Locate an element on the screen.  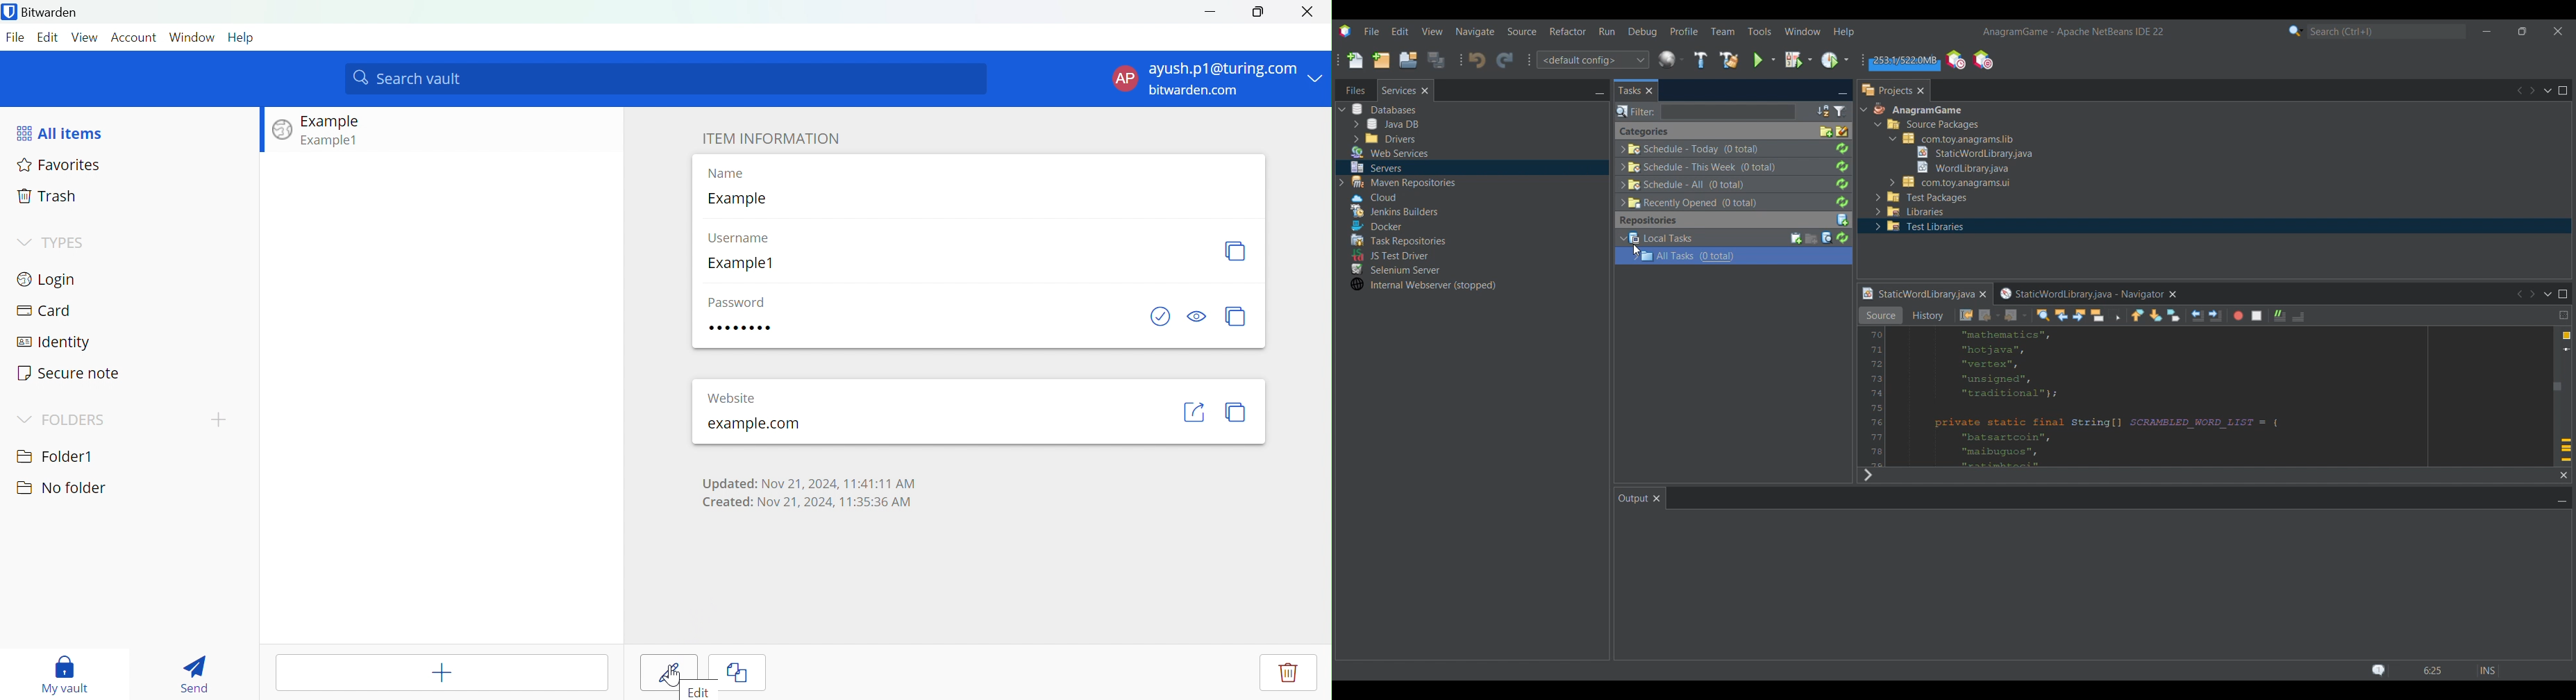
Close interface is located at coordinates (2558, 31).